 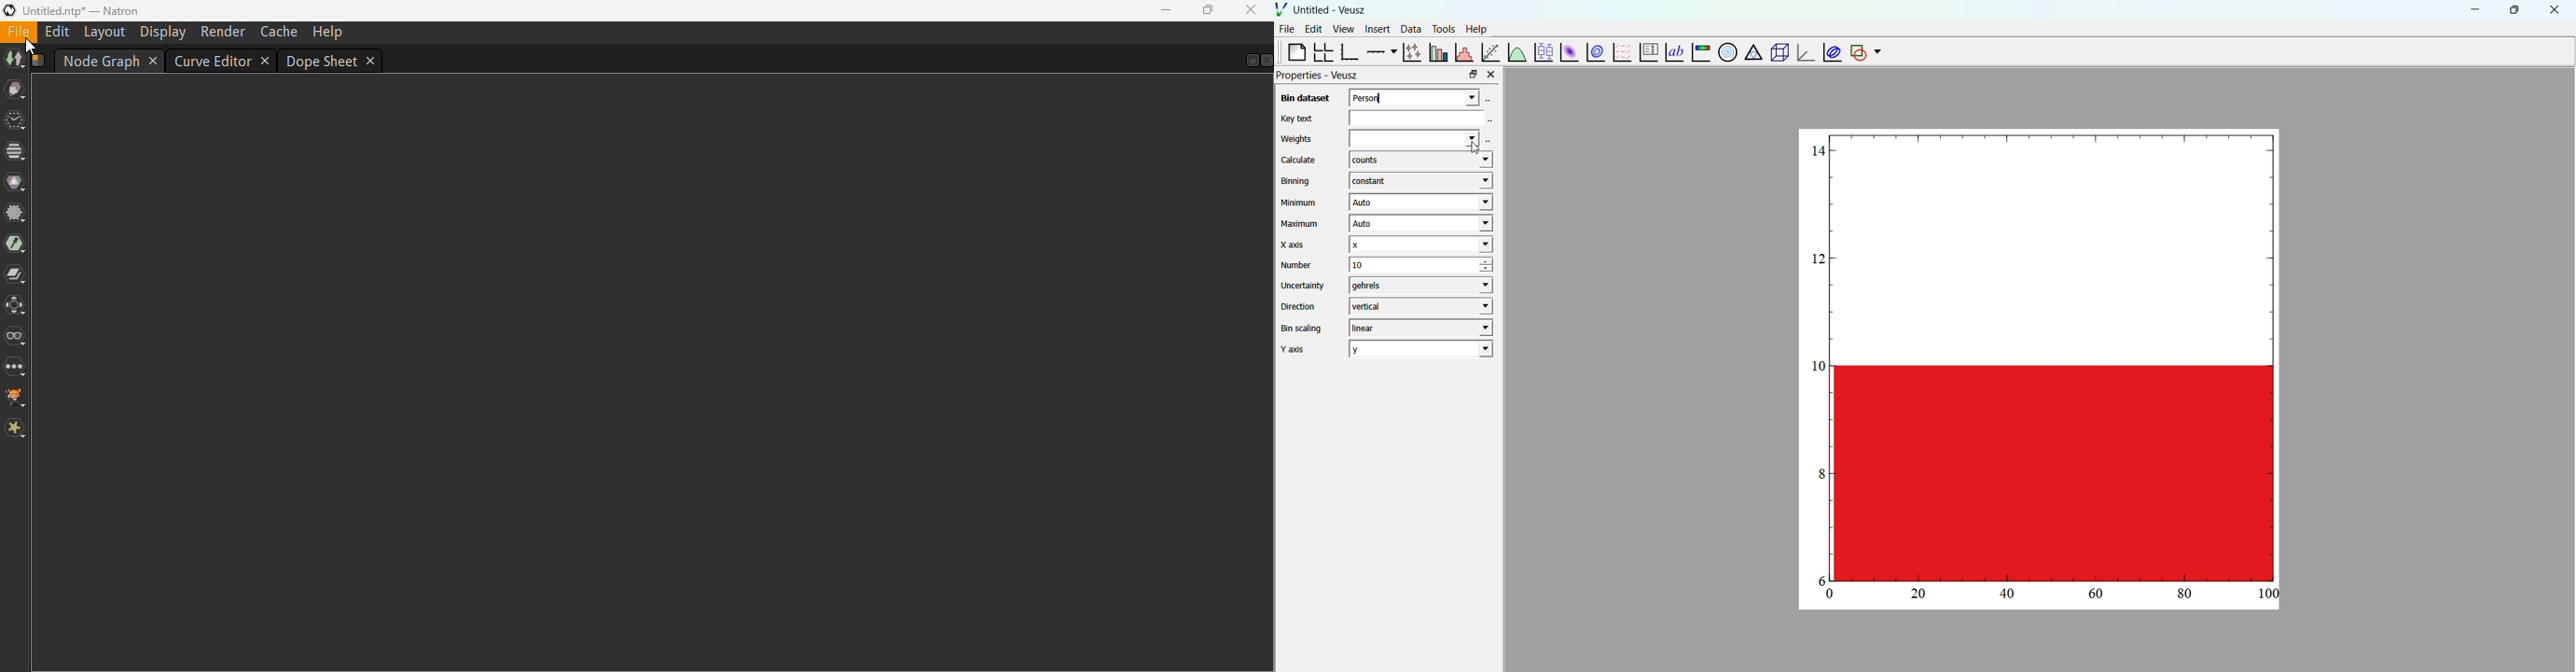 I want to click on base graph, so click(x=1349, y=52).